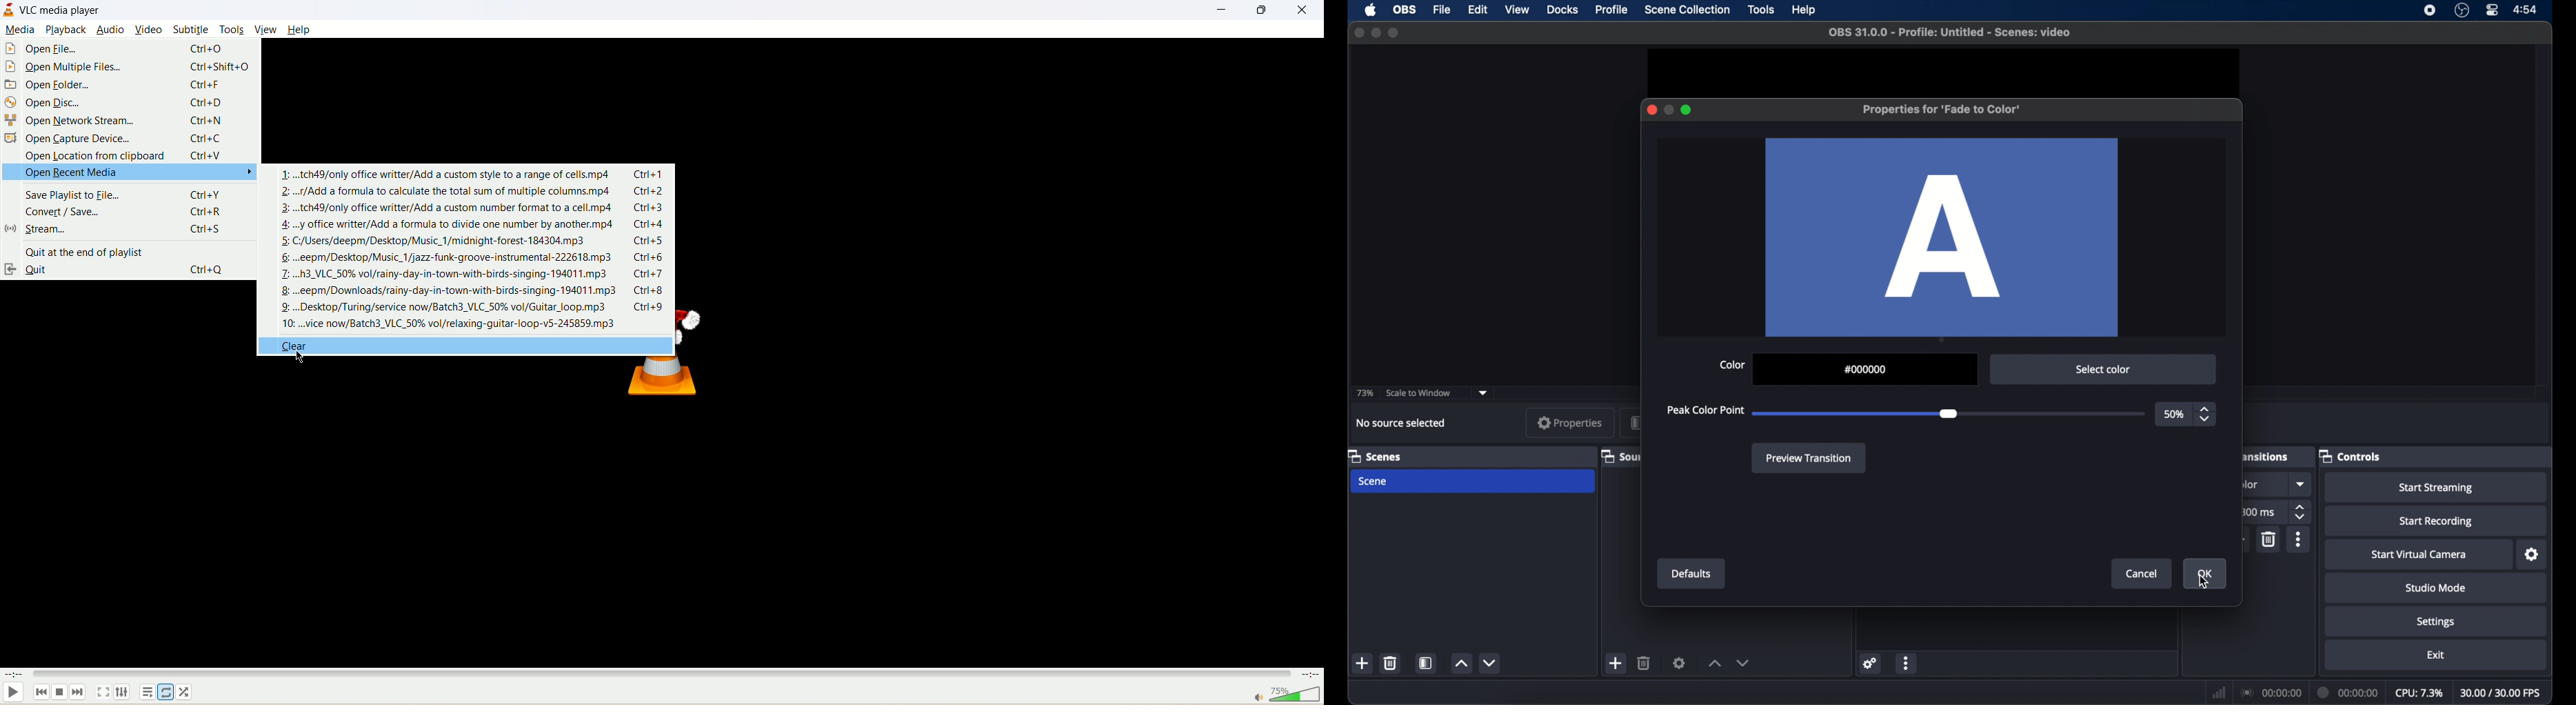 Image resolution: width=2576 pixels, height=728 pixels. Describe the element at coordinates (206, 121) in the screenshot. I see `ctrl+N` at that location.